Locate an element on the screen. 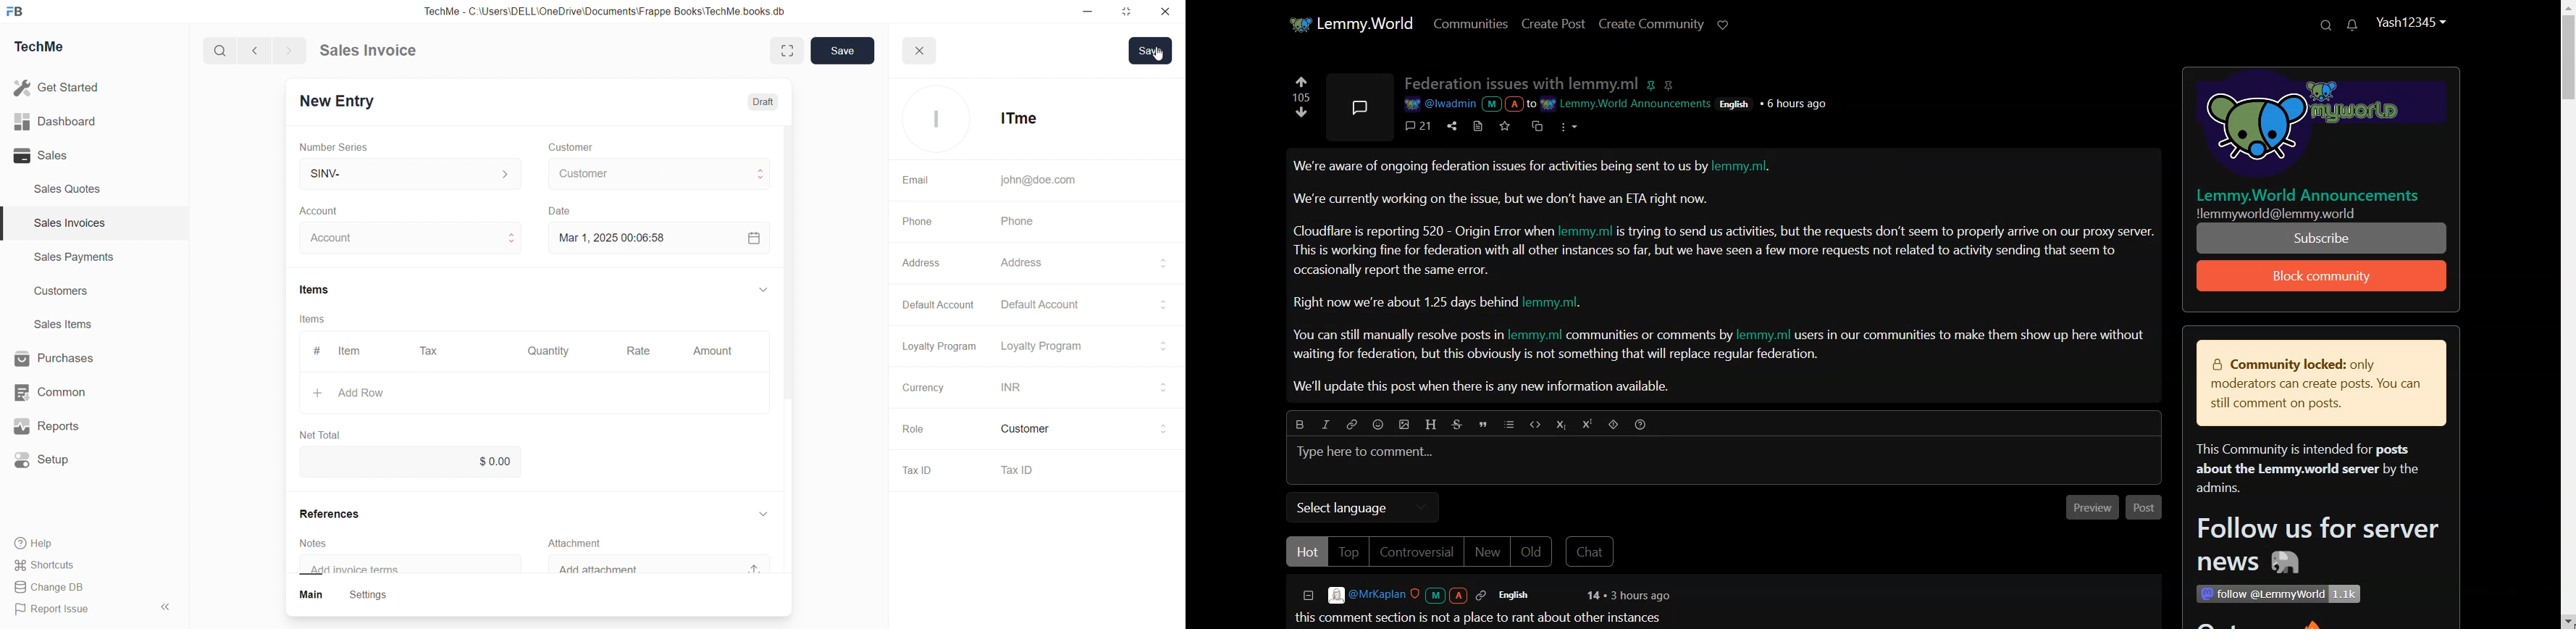 The image size is (2576, 644). Attachment is located at coordinates (589, 541).